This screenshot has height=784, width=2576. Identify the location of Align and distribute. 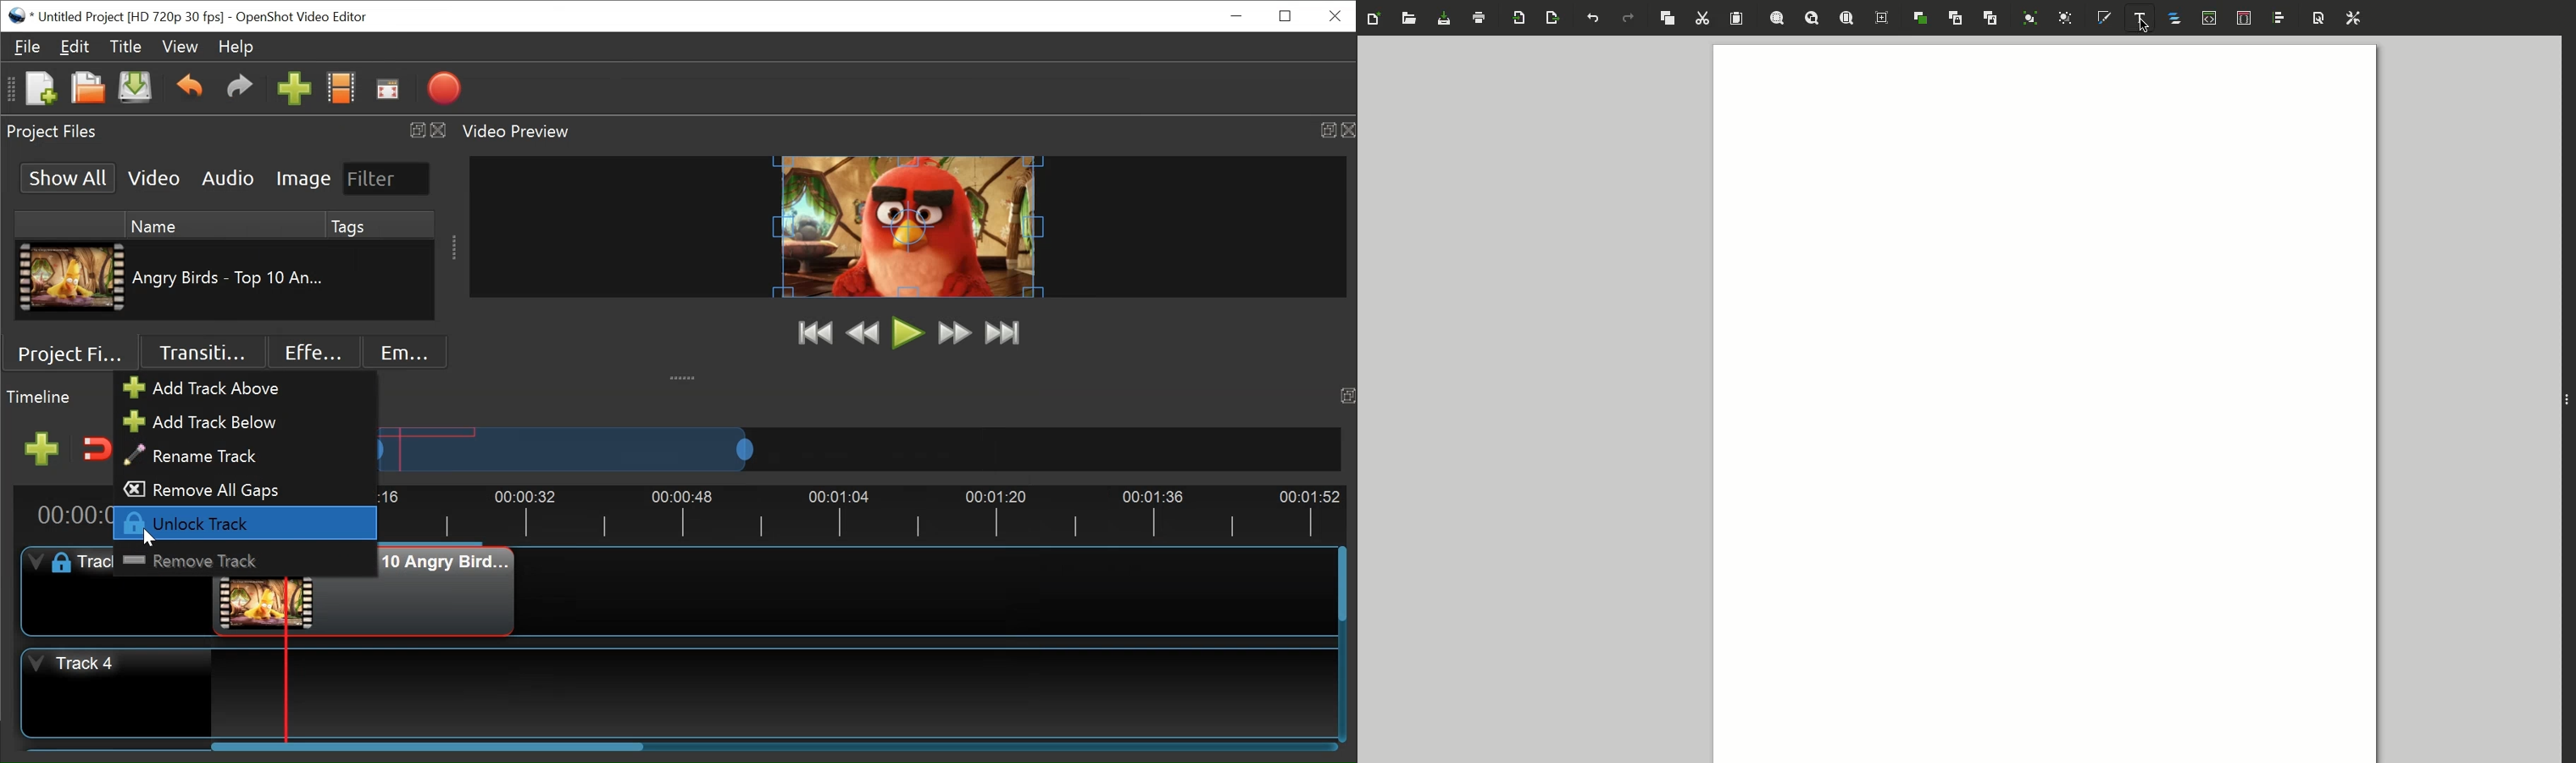
(2281, 20).